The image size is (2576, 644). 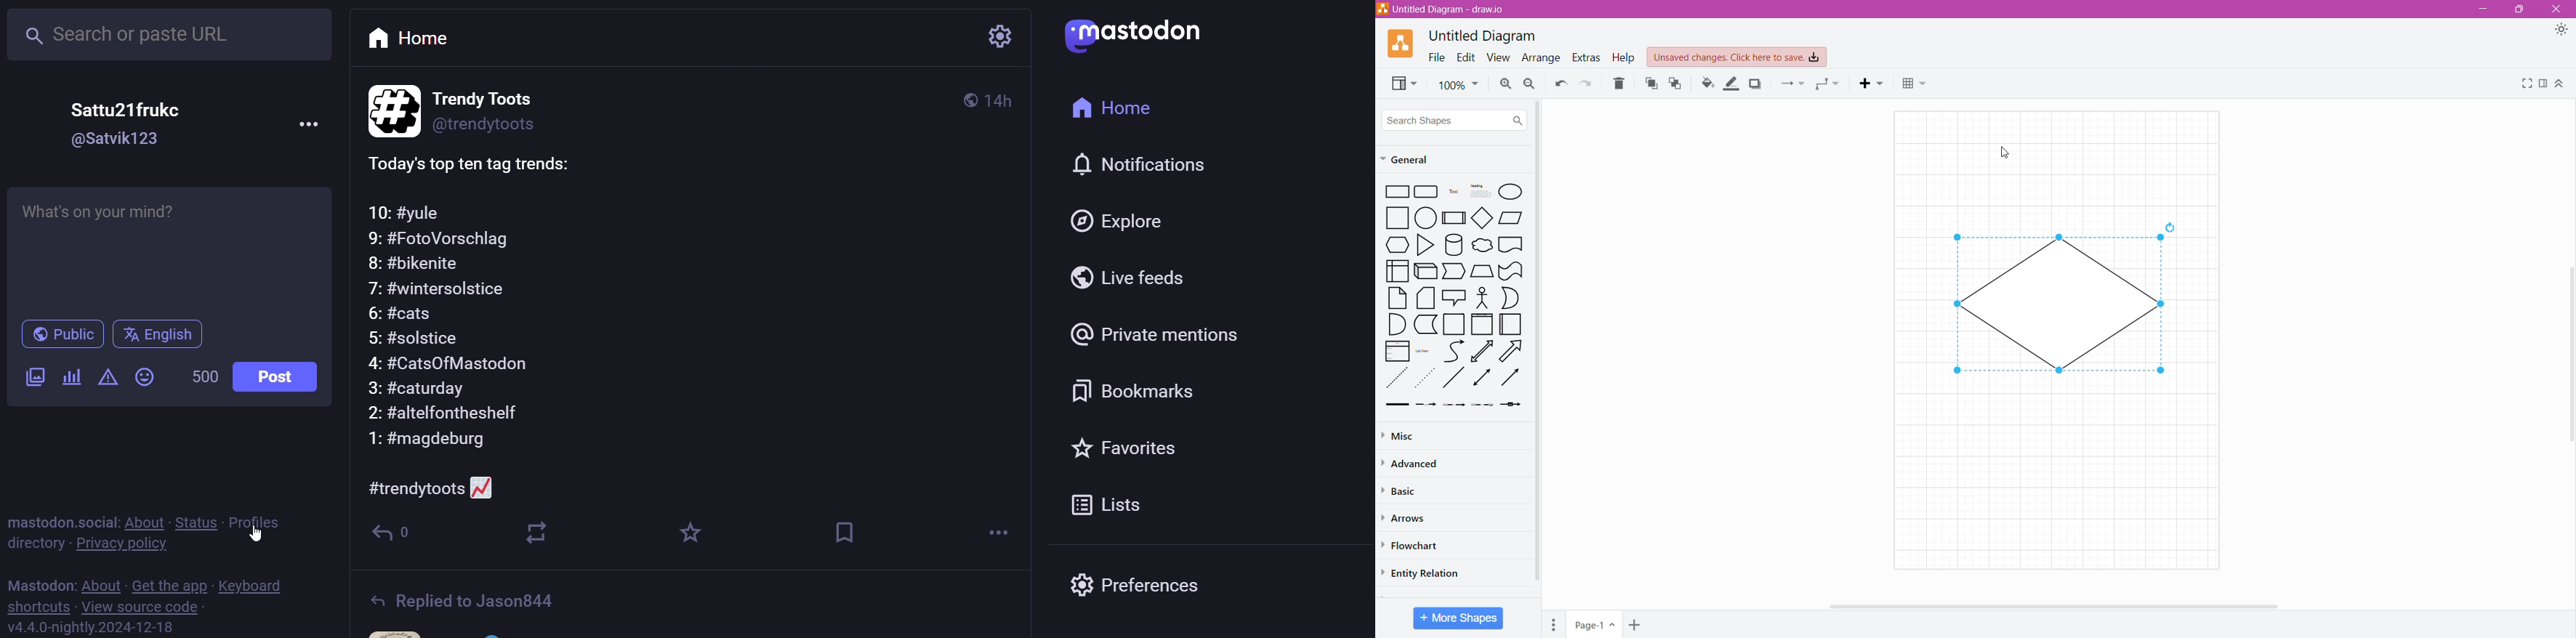 What do you see at coordinates (1455, 324) in the screenshot?
I see `Container` at bounding box center [1455, 324].